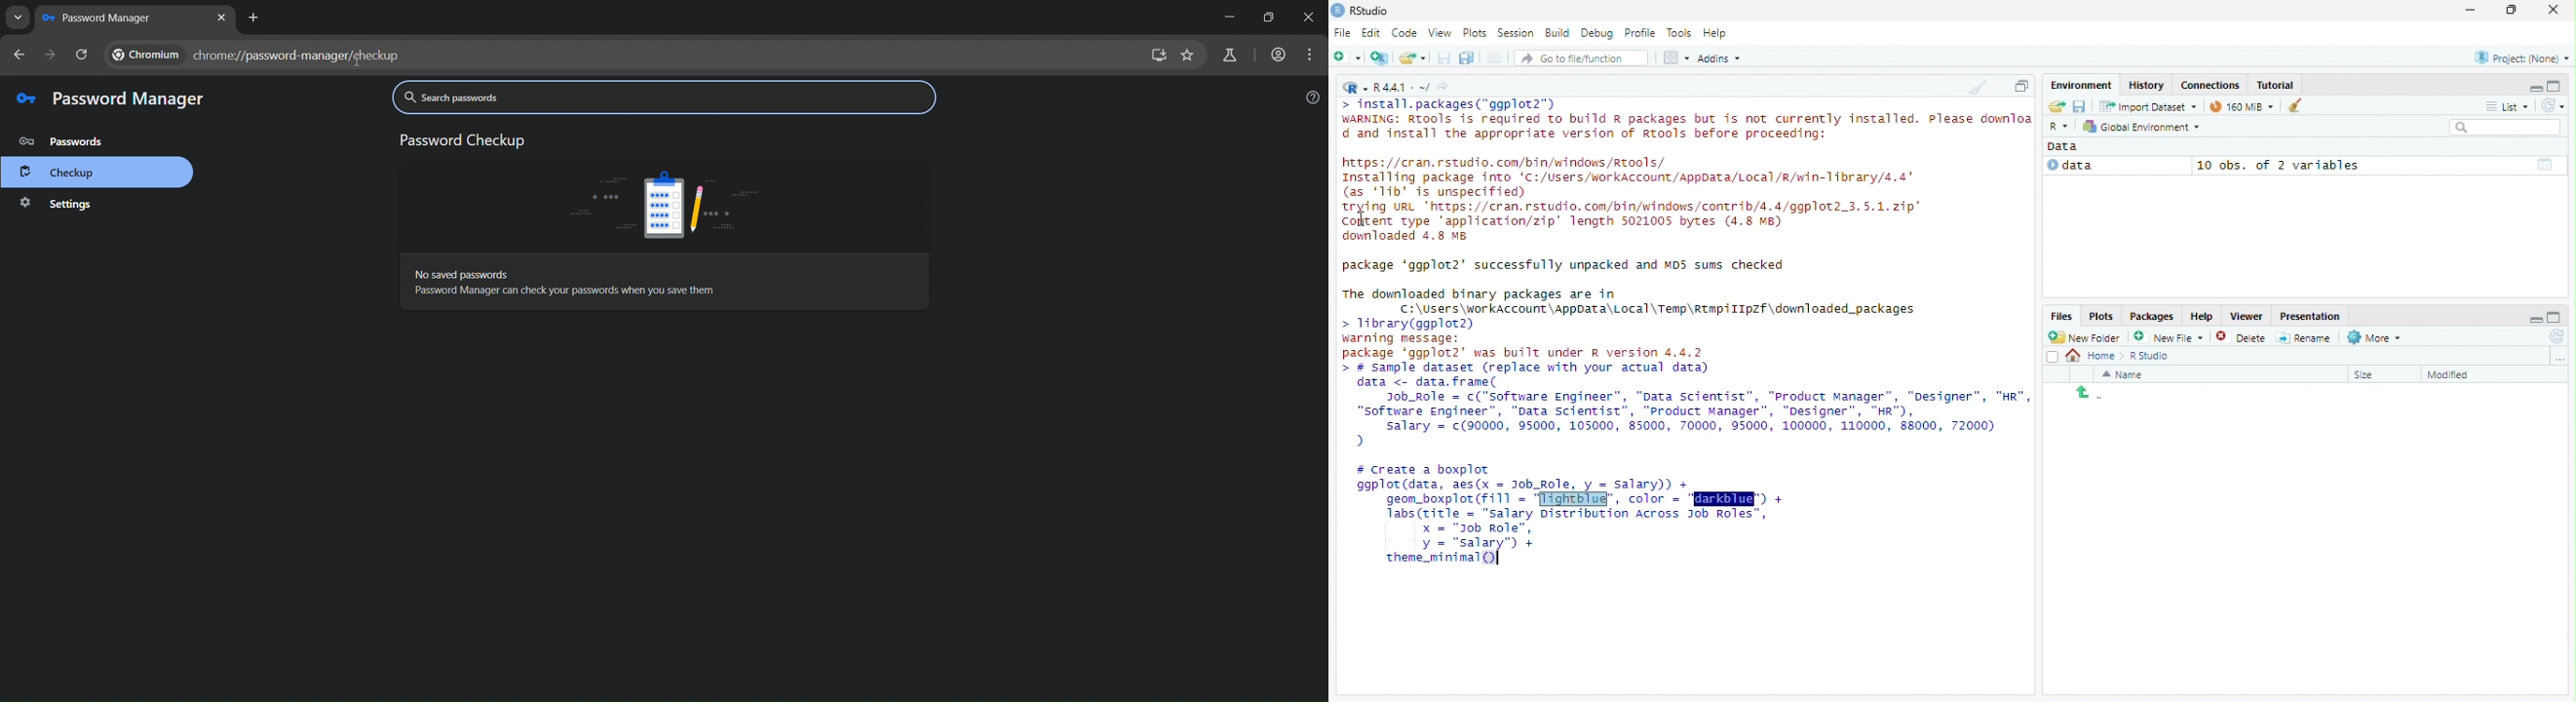 The height and width of the screenshot is (728, 2576). What do you see at coordinates (1342, 32) in the screenshot?
I see `File` at bounding box center [1342, 32].